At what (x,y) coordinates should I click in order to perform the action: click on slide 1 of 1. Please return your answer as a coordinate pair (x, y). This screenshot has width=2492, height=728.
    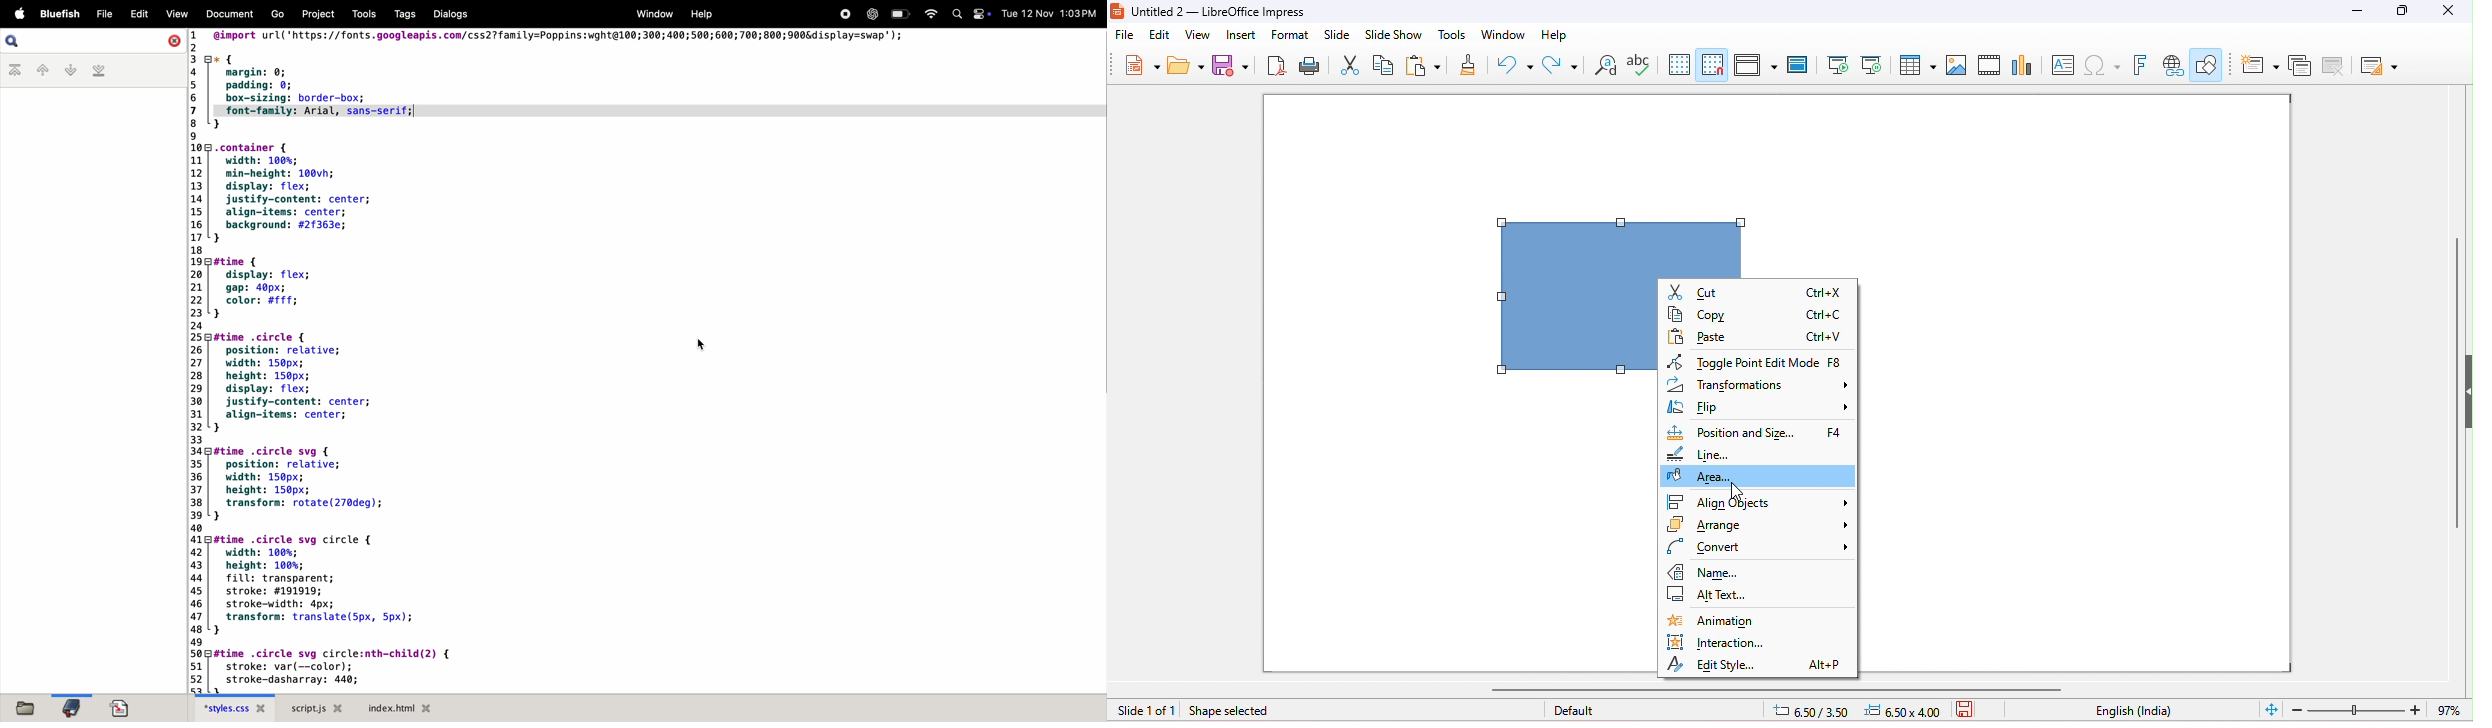
    Looking at the image, I should click on (1146, 711).